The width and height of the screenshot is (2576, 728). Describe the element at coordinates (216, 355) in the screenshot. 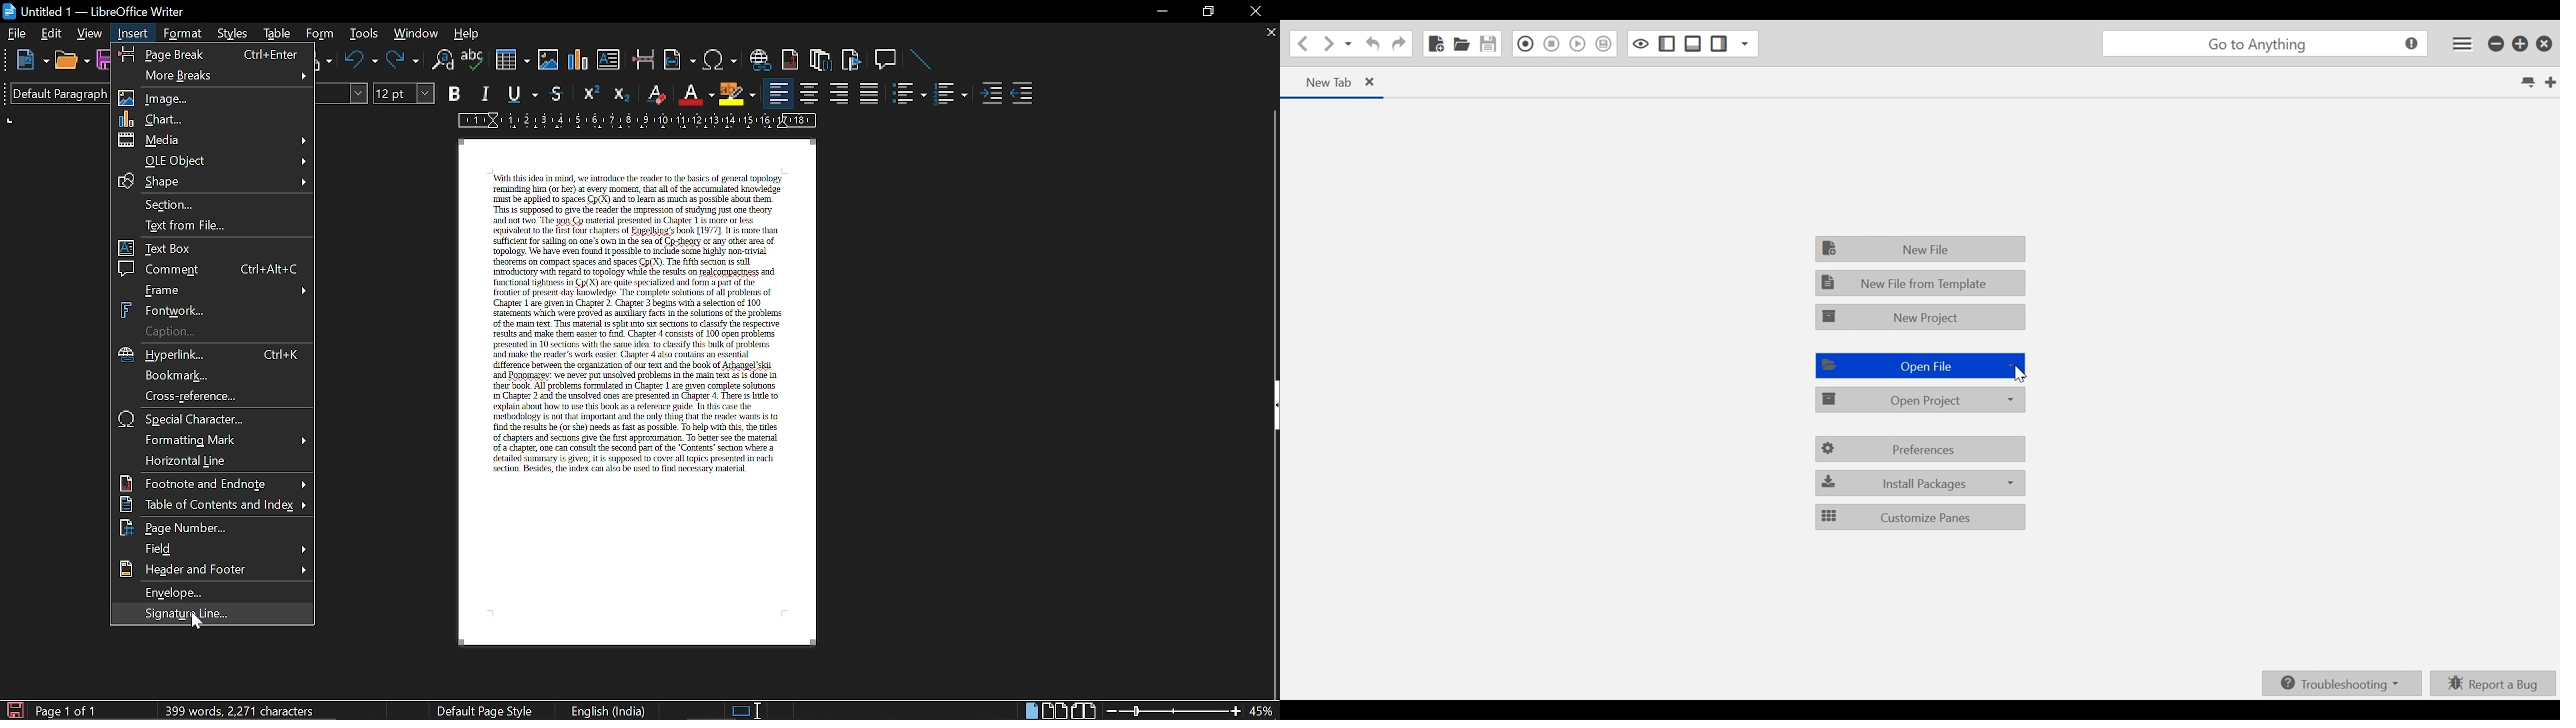

I see `hyperlink` at that location.